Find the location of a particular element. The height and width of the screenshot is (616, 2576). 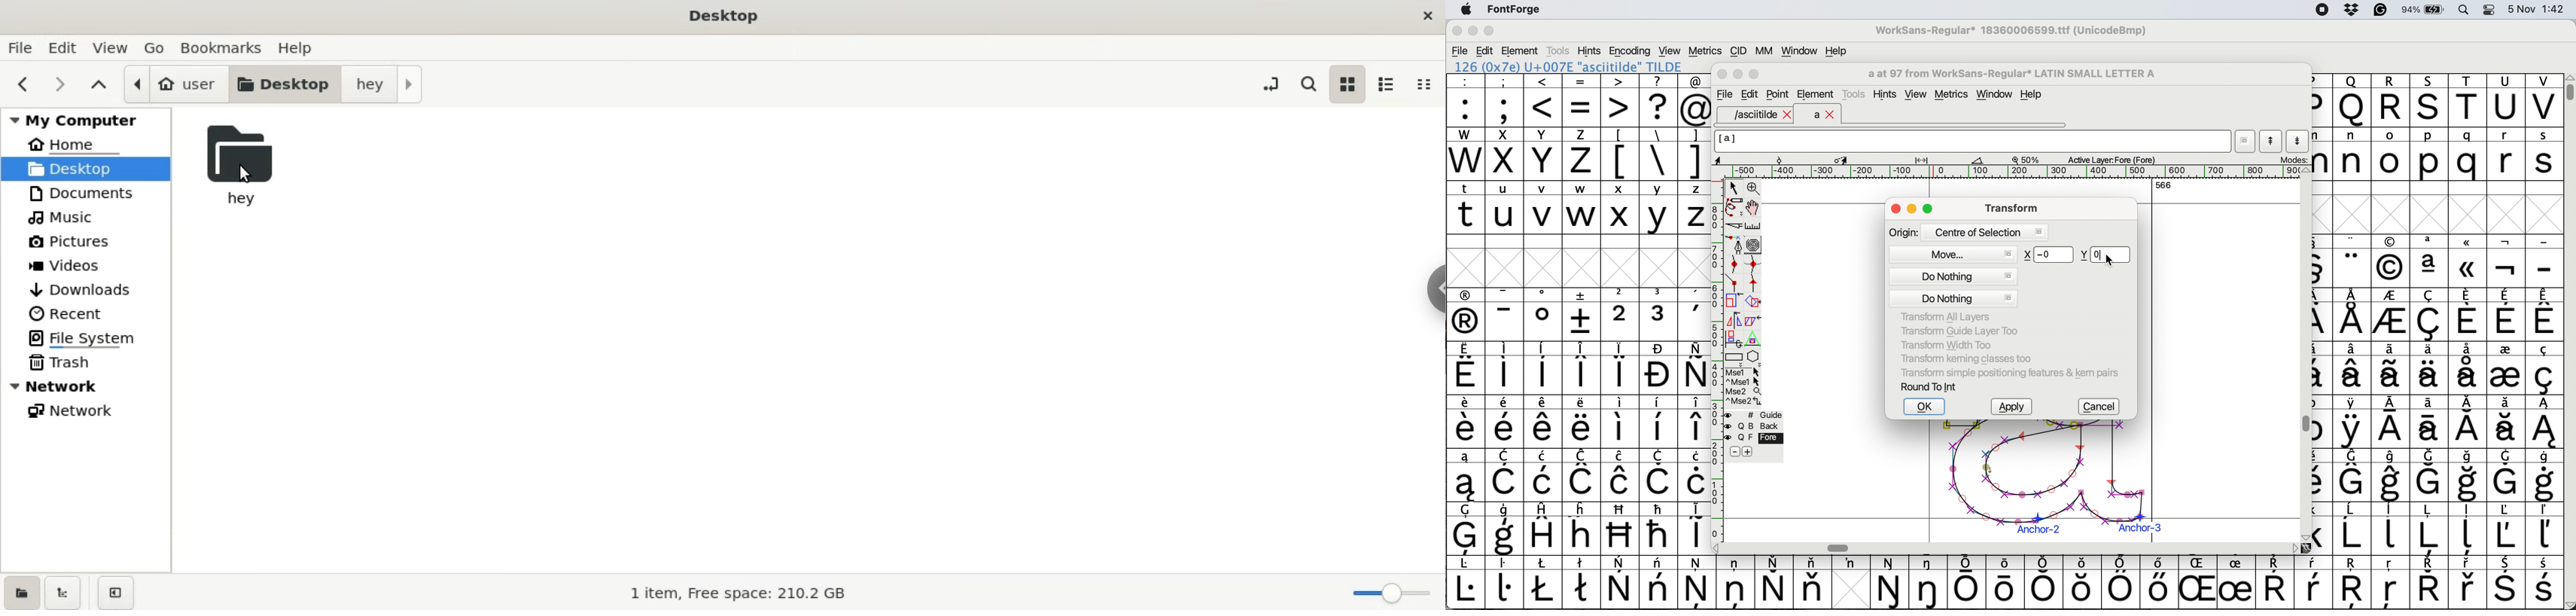

symbol is located at coordinates (1774, 582).